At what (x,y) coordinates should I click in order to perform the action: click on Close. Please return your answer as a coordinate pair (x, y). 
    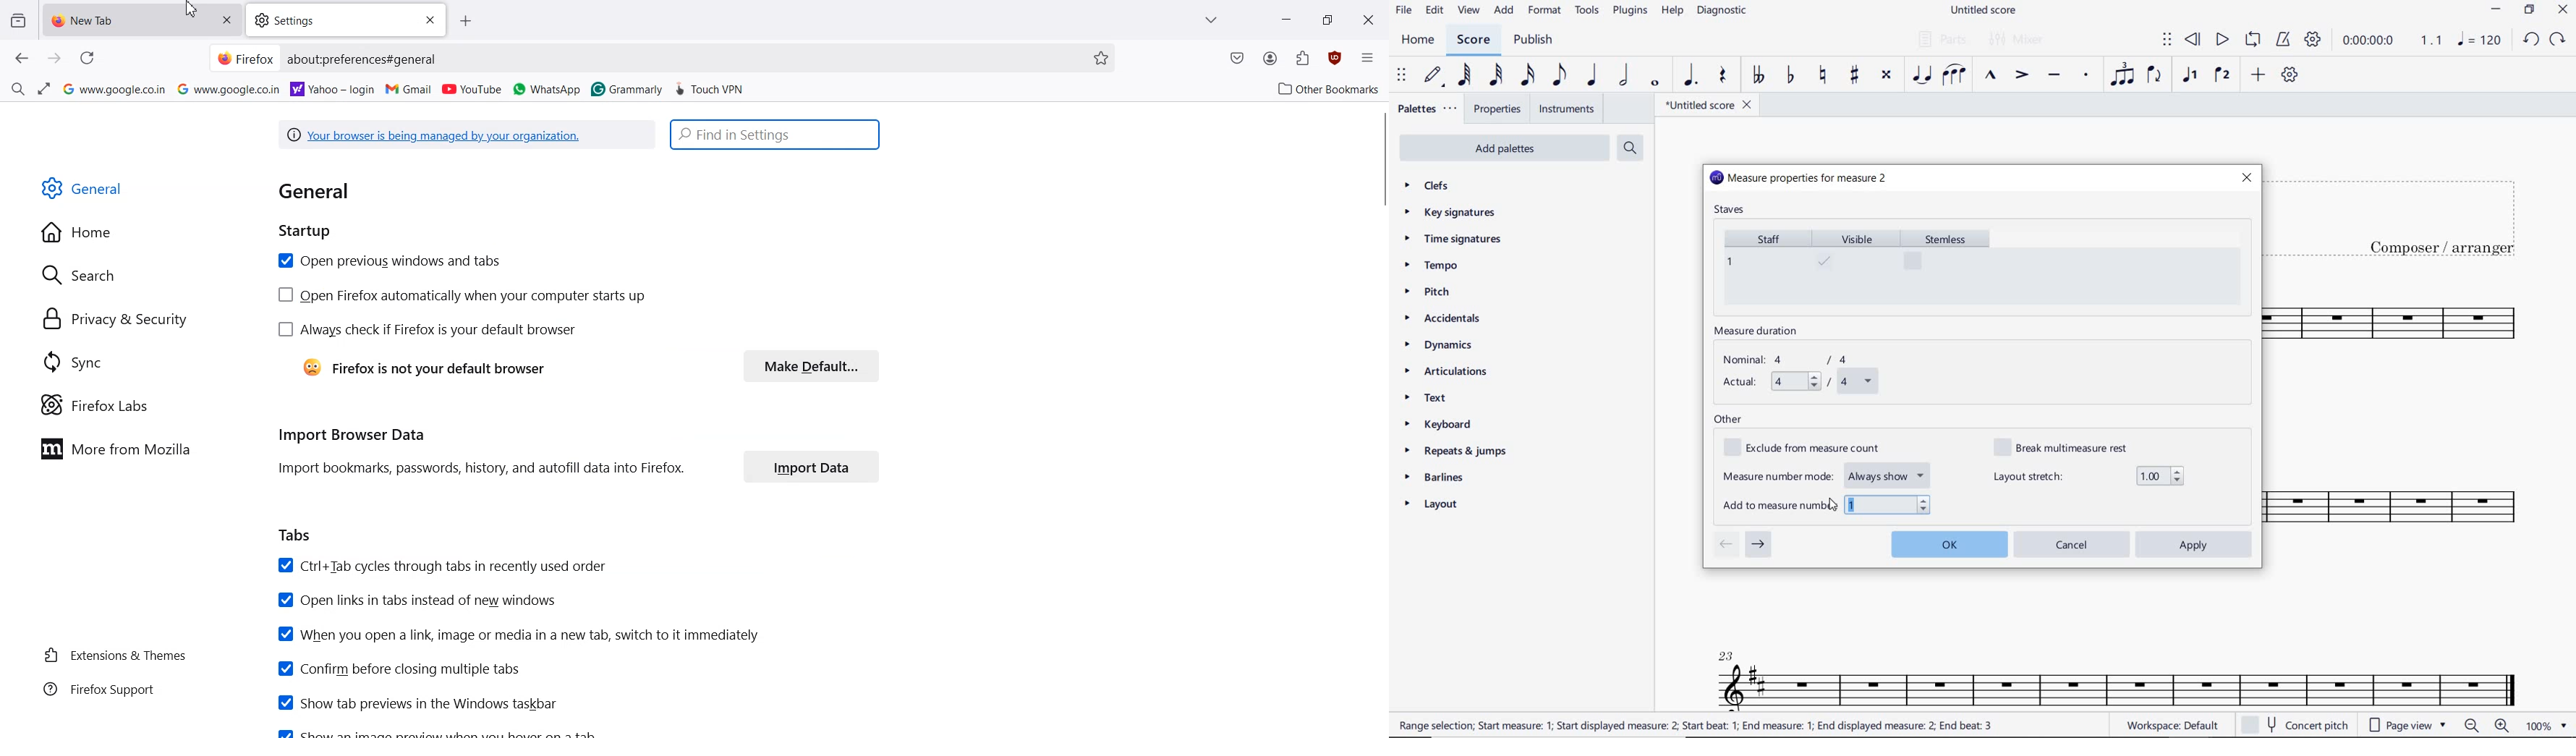
    Looking at the image, I should click on (428, 20).